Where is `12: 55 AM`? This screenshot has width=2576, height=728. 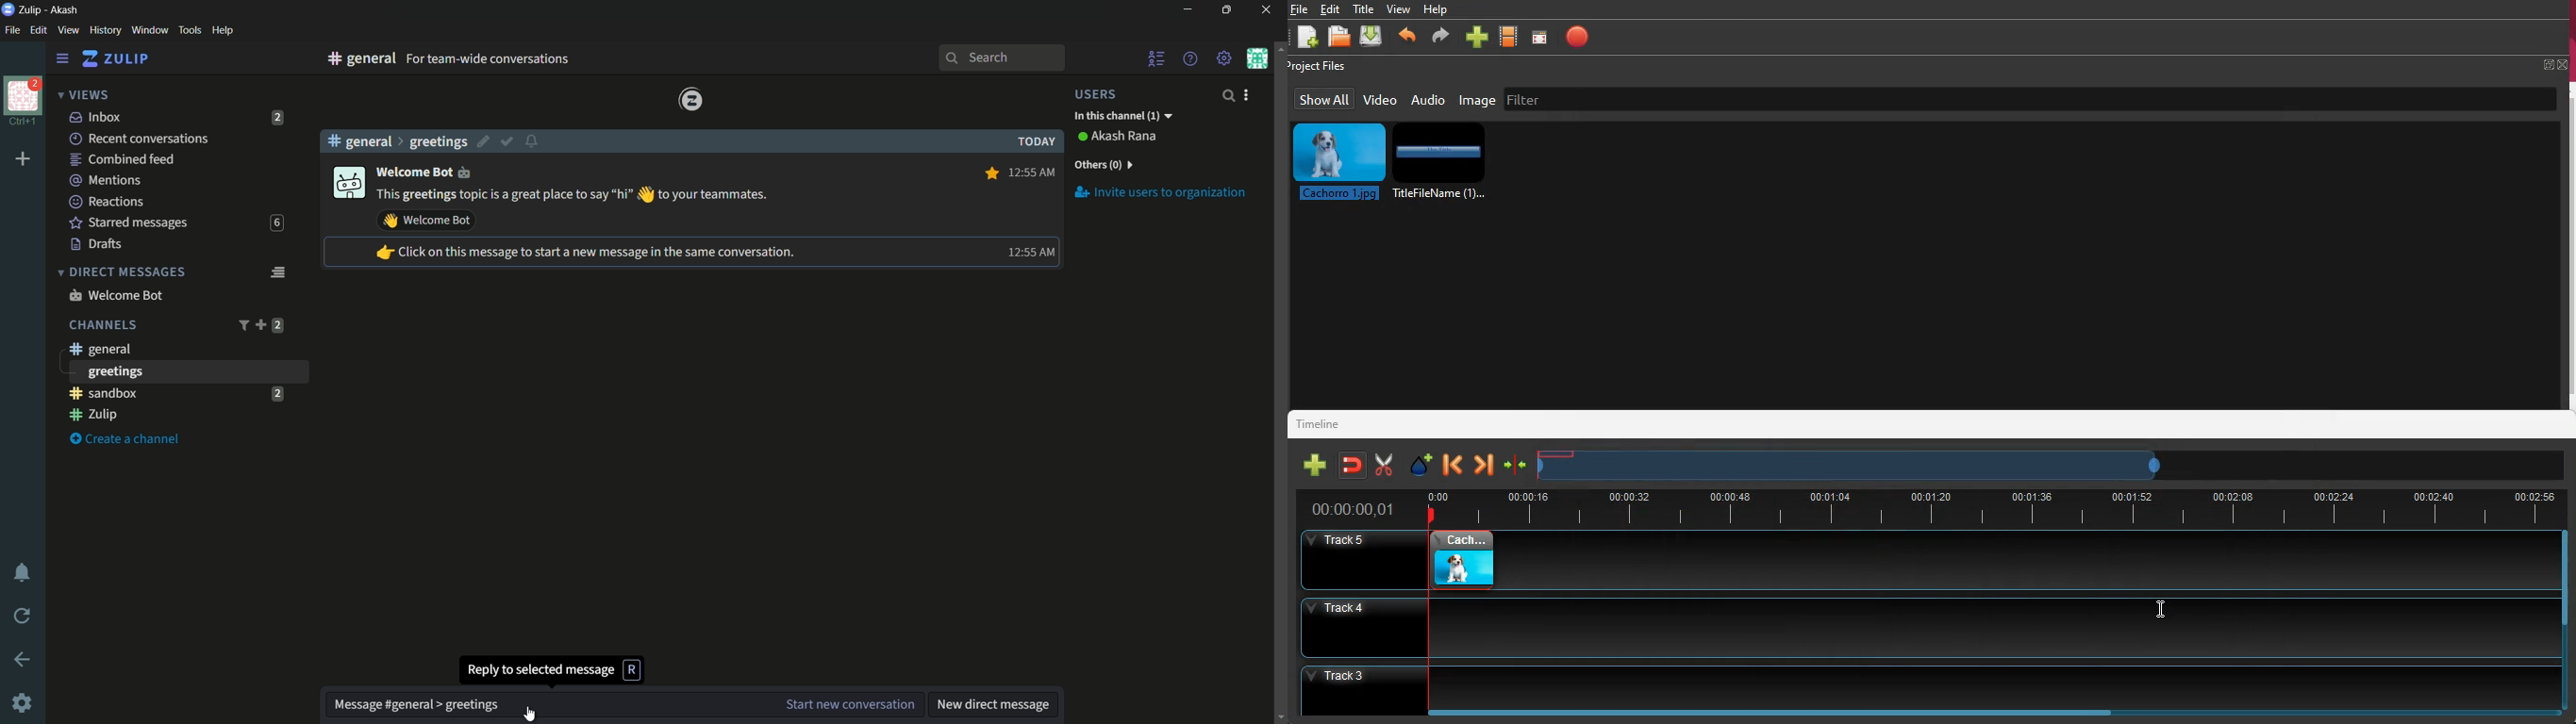 12: 55 AM is located at coordinates (1029, 252).